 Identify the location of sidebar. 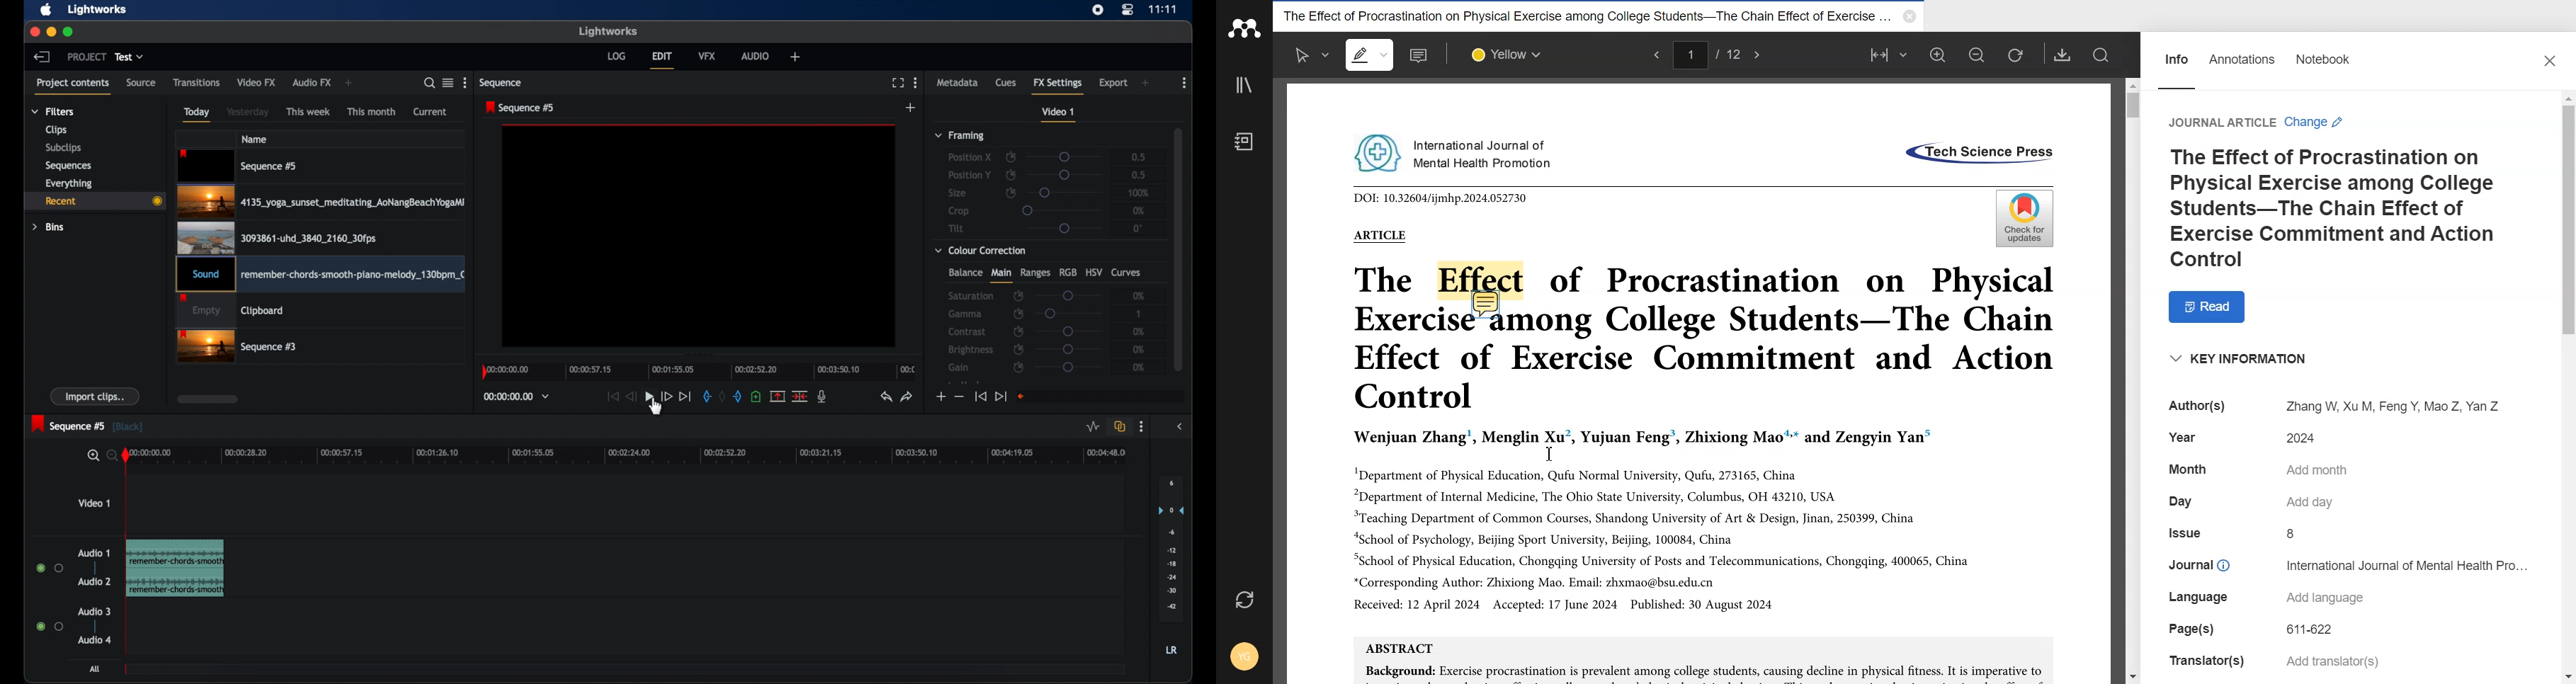
(1180, 427).